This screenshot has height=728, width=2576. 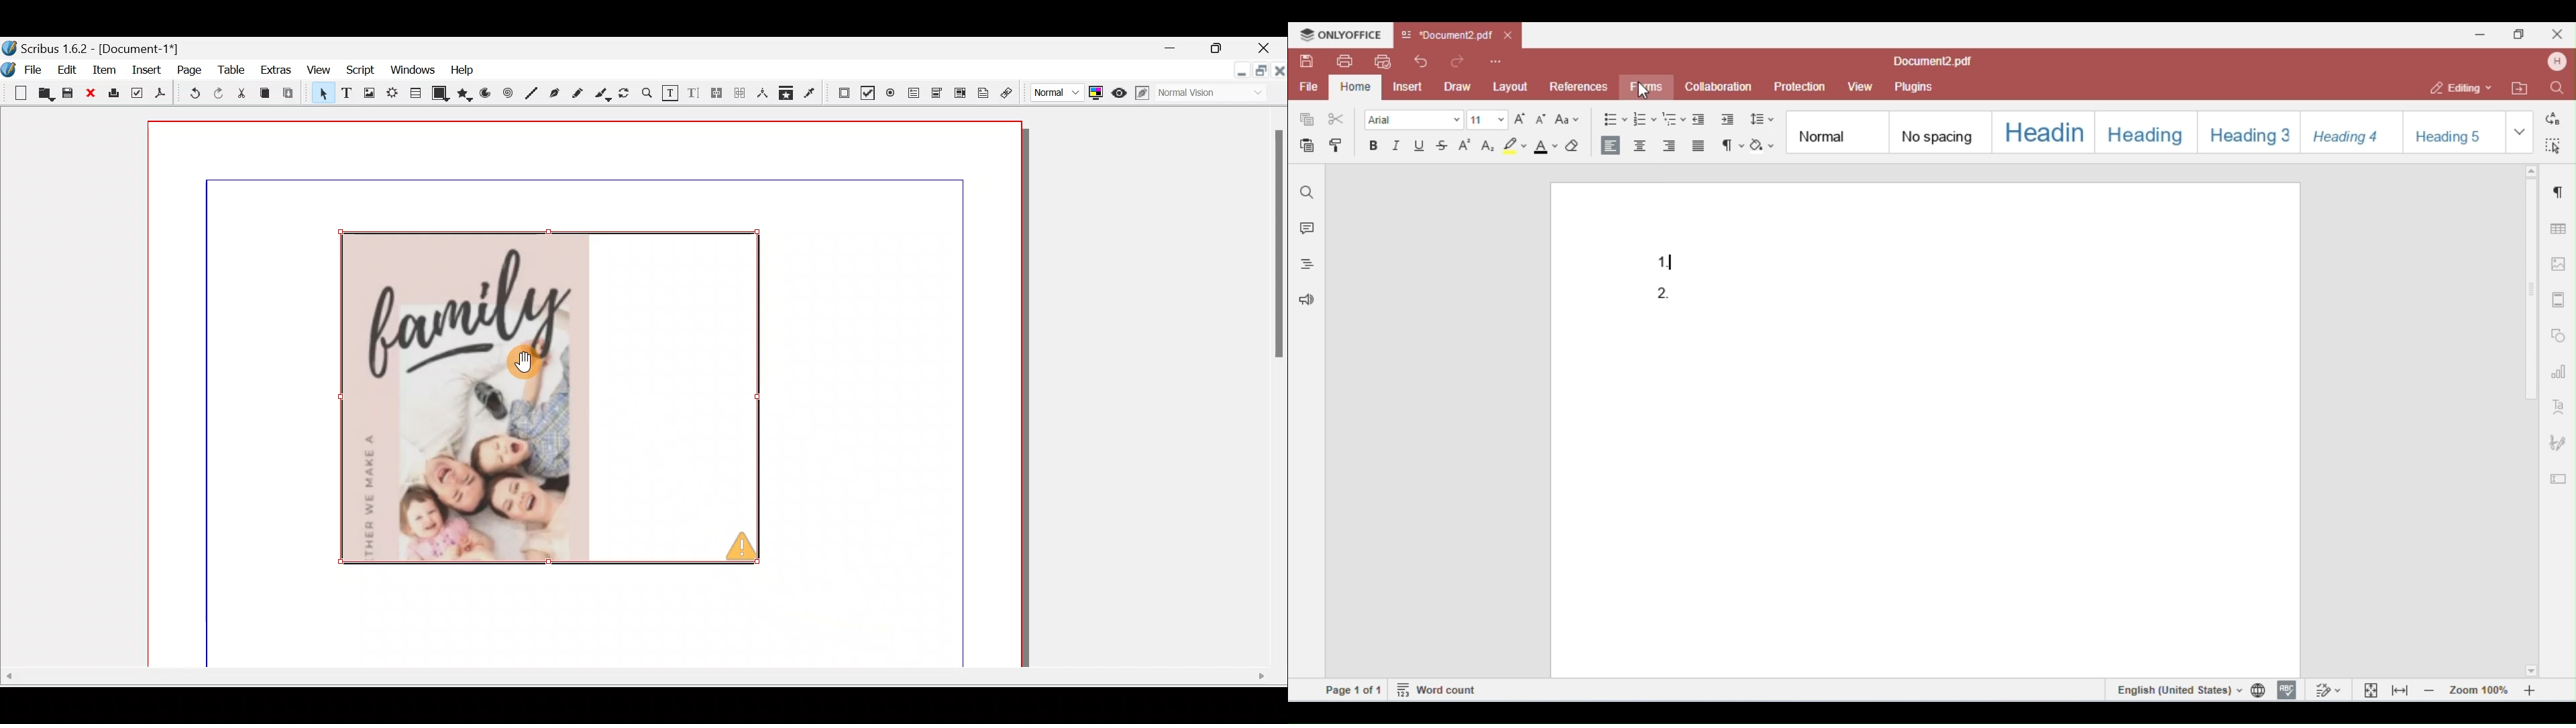 I want to click on Close, so click(x=1268, y=48).